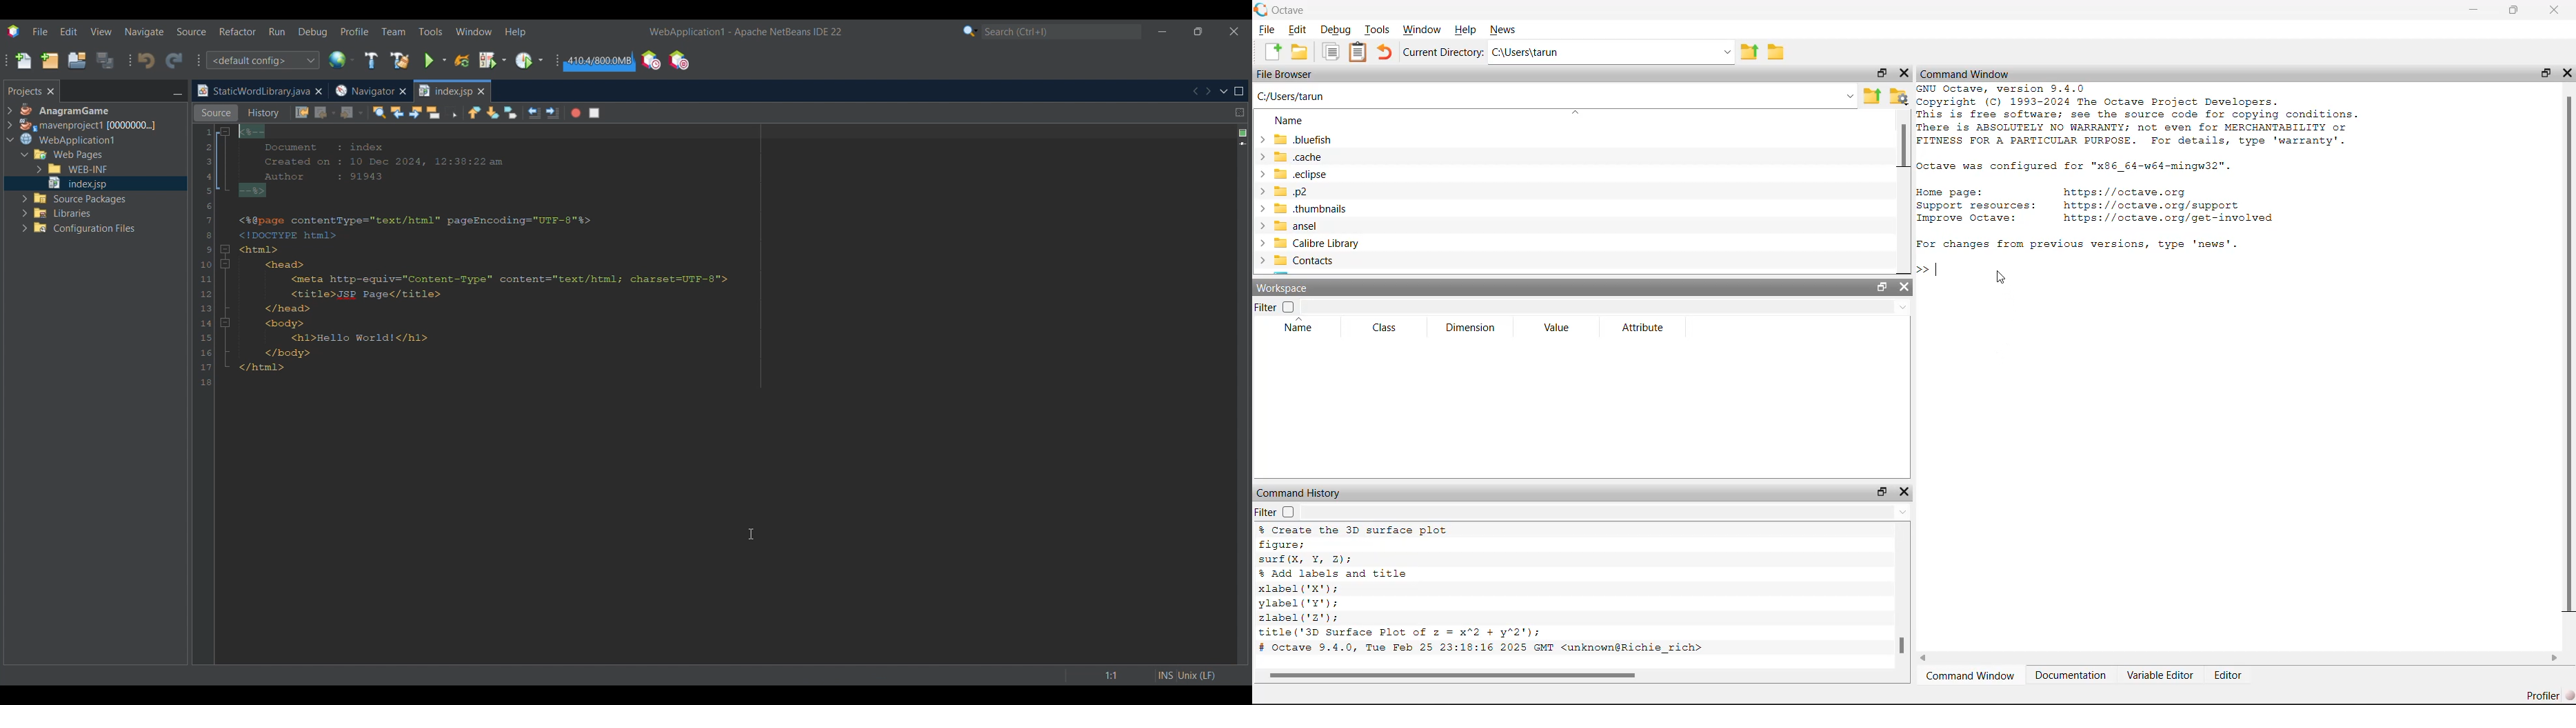 The width and height of the screenshot is (2576, 728). What do you see at coordinates (24, 90) in the screenshot?
I see `Projects, current tab highlighted` at bounding box center [24, 90].